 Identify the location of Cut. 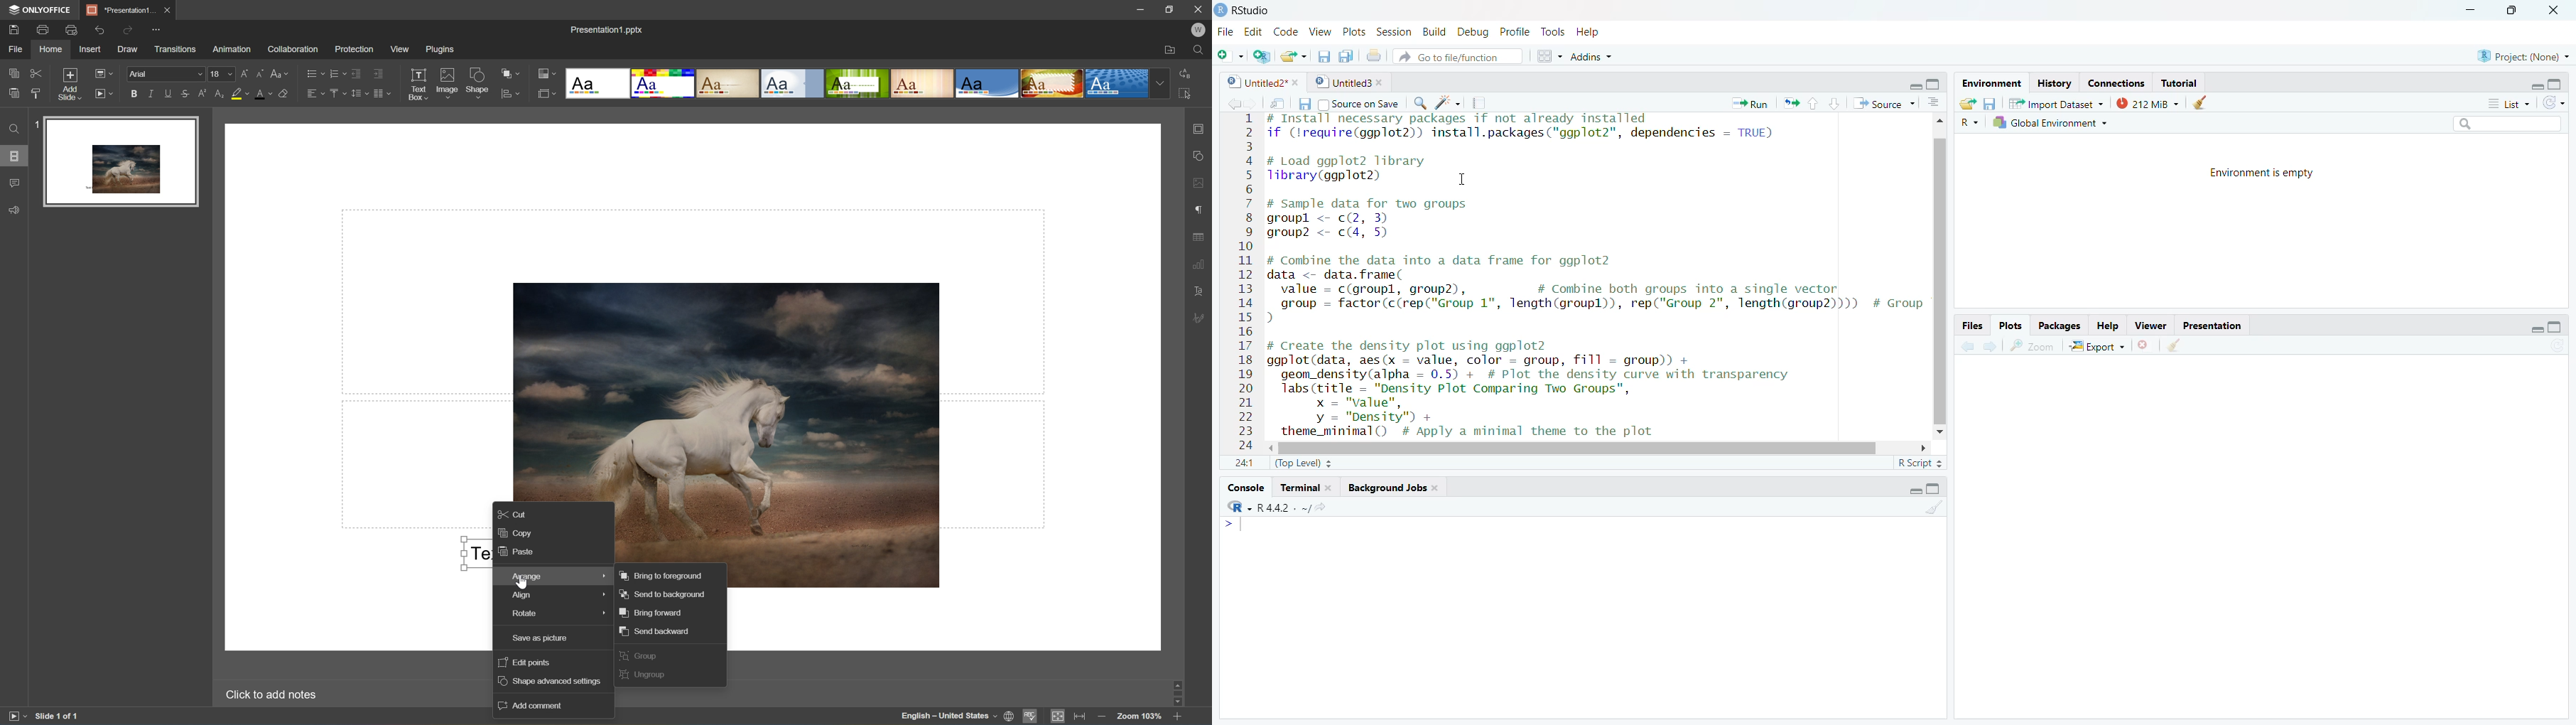
(515, 513).